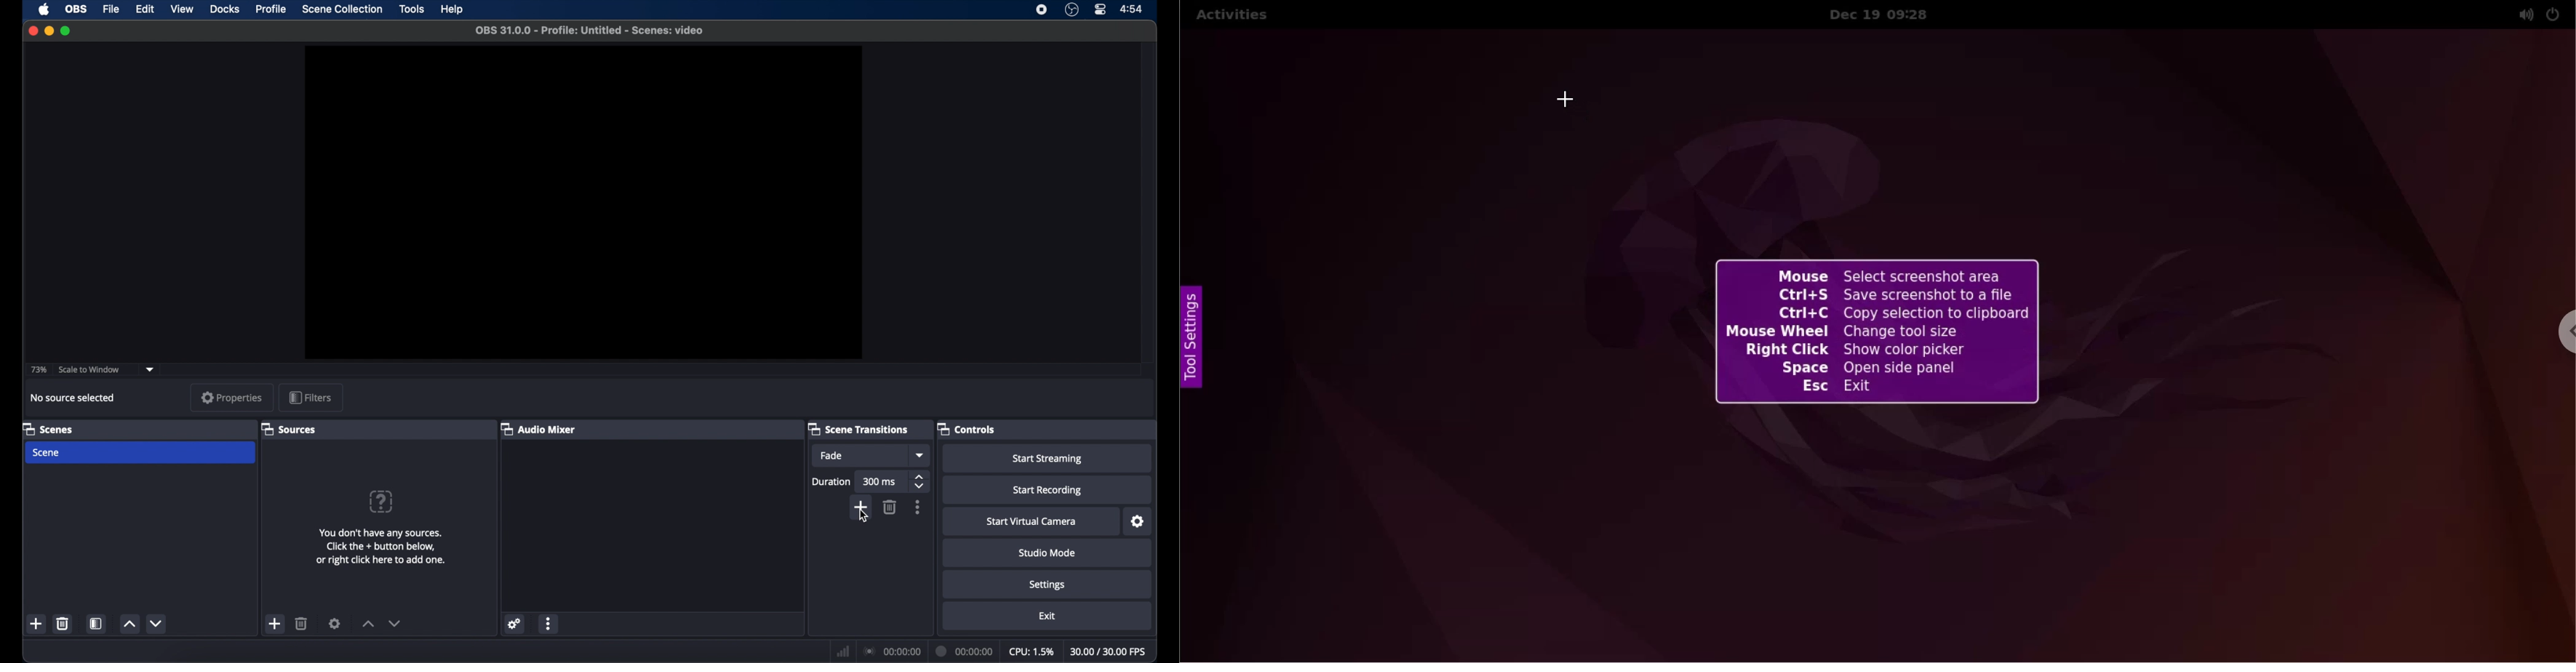  What do you see at coordinates (289, 428) in the screenshot?
I see `sources` at bounding box center [289, 428].